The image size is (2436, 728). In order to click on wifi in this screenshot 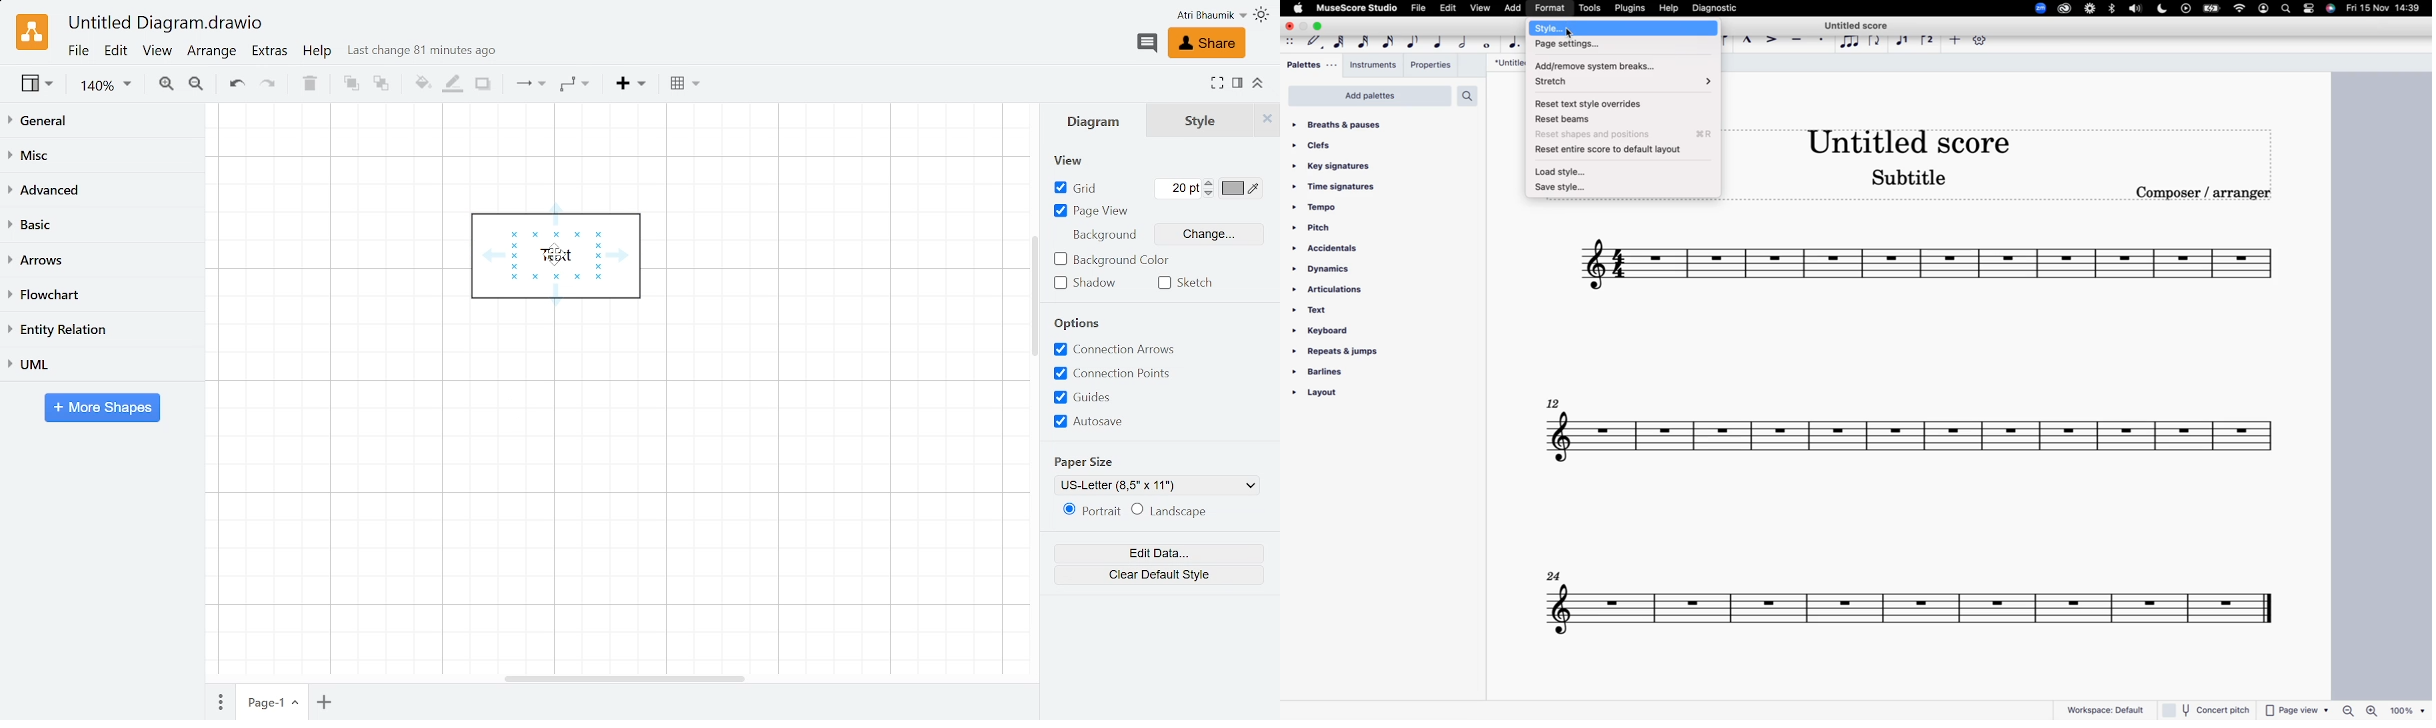, I will do `click(2238, 9)`.